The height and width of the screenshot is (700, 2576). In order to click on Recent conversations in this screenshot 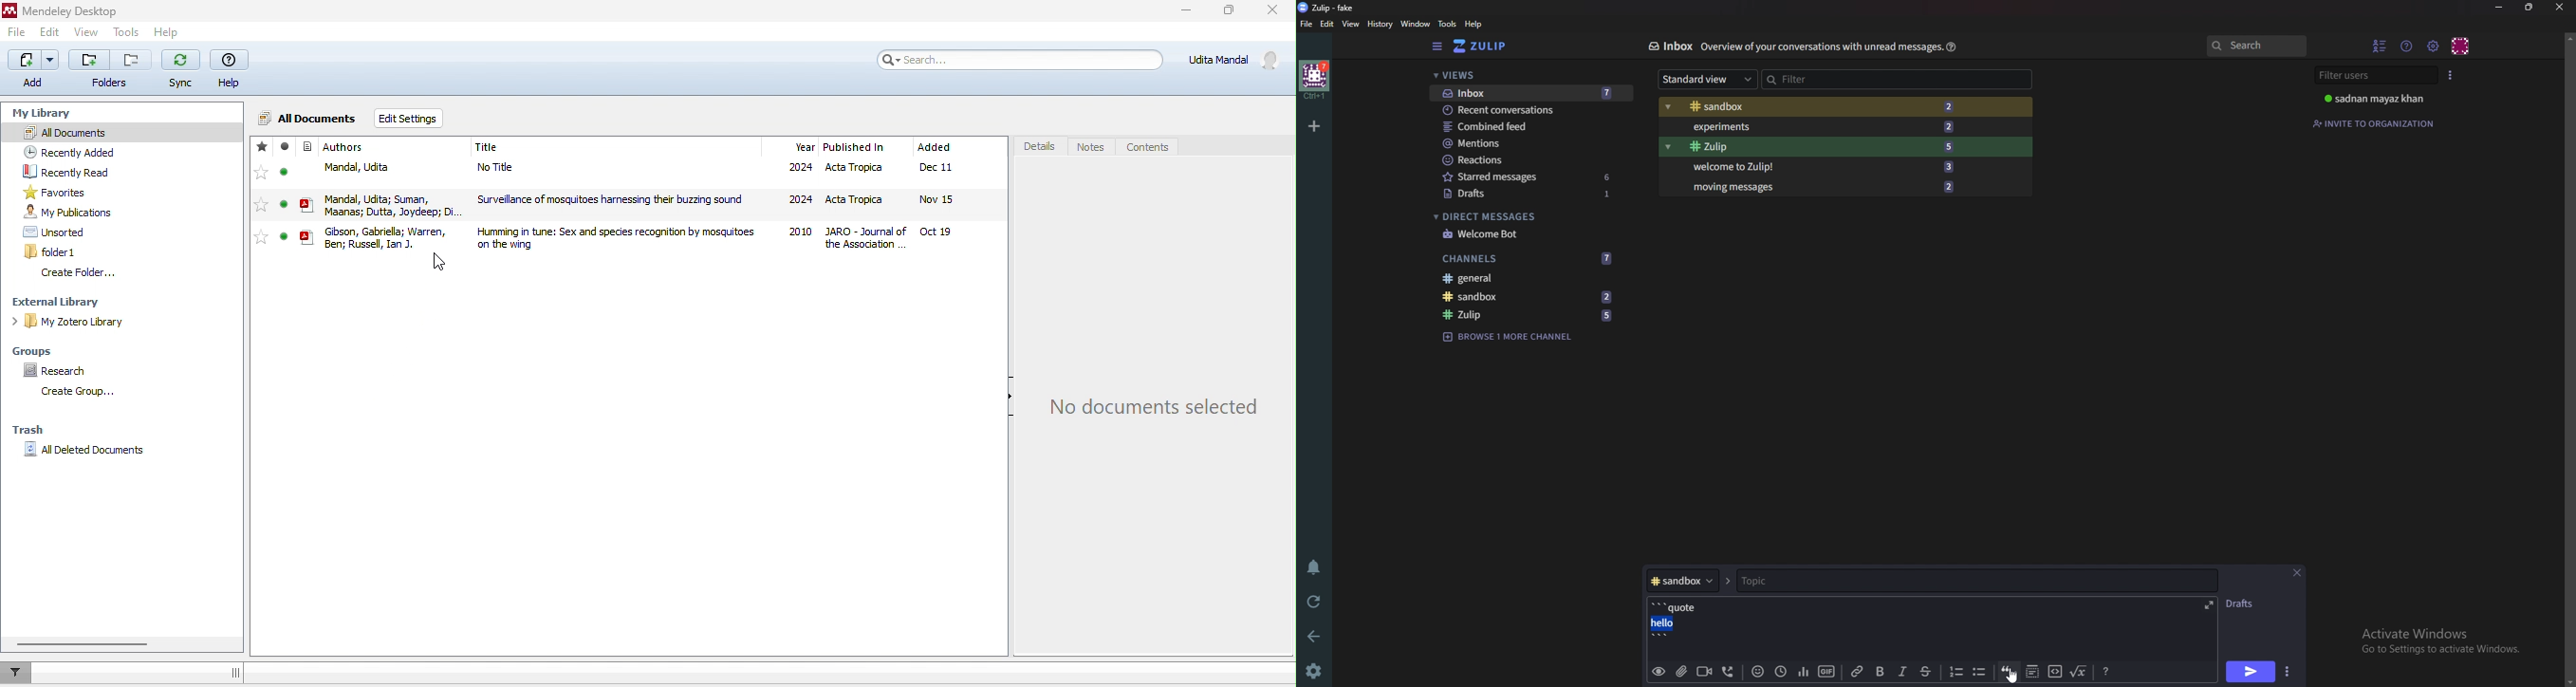, I will do `click(1513, 111)`.